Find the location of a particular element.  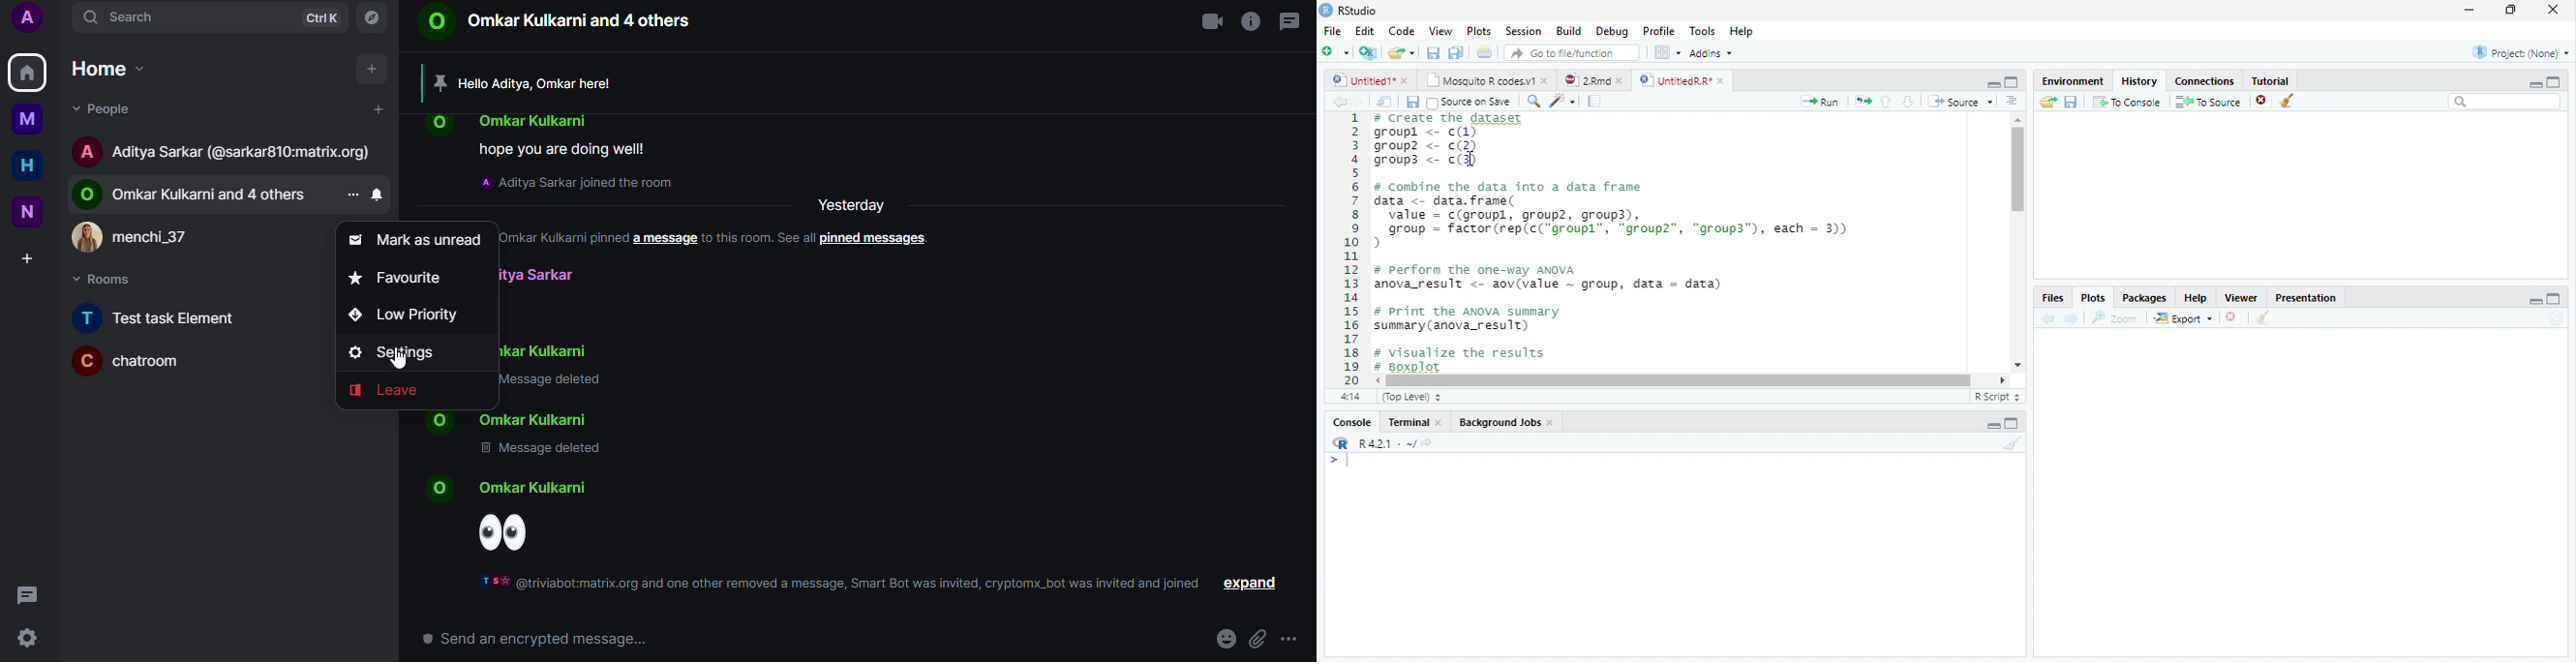

Scrollbar is located at coordinates (2016, 242).